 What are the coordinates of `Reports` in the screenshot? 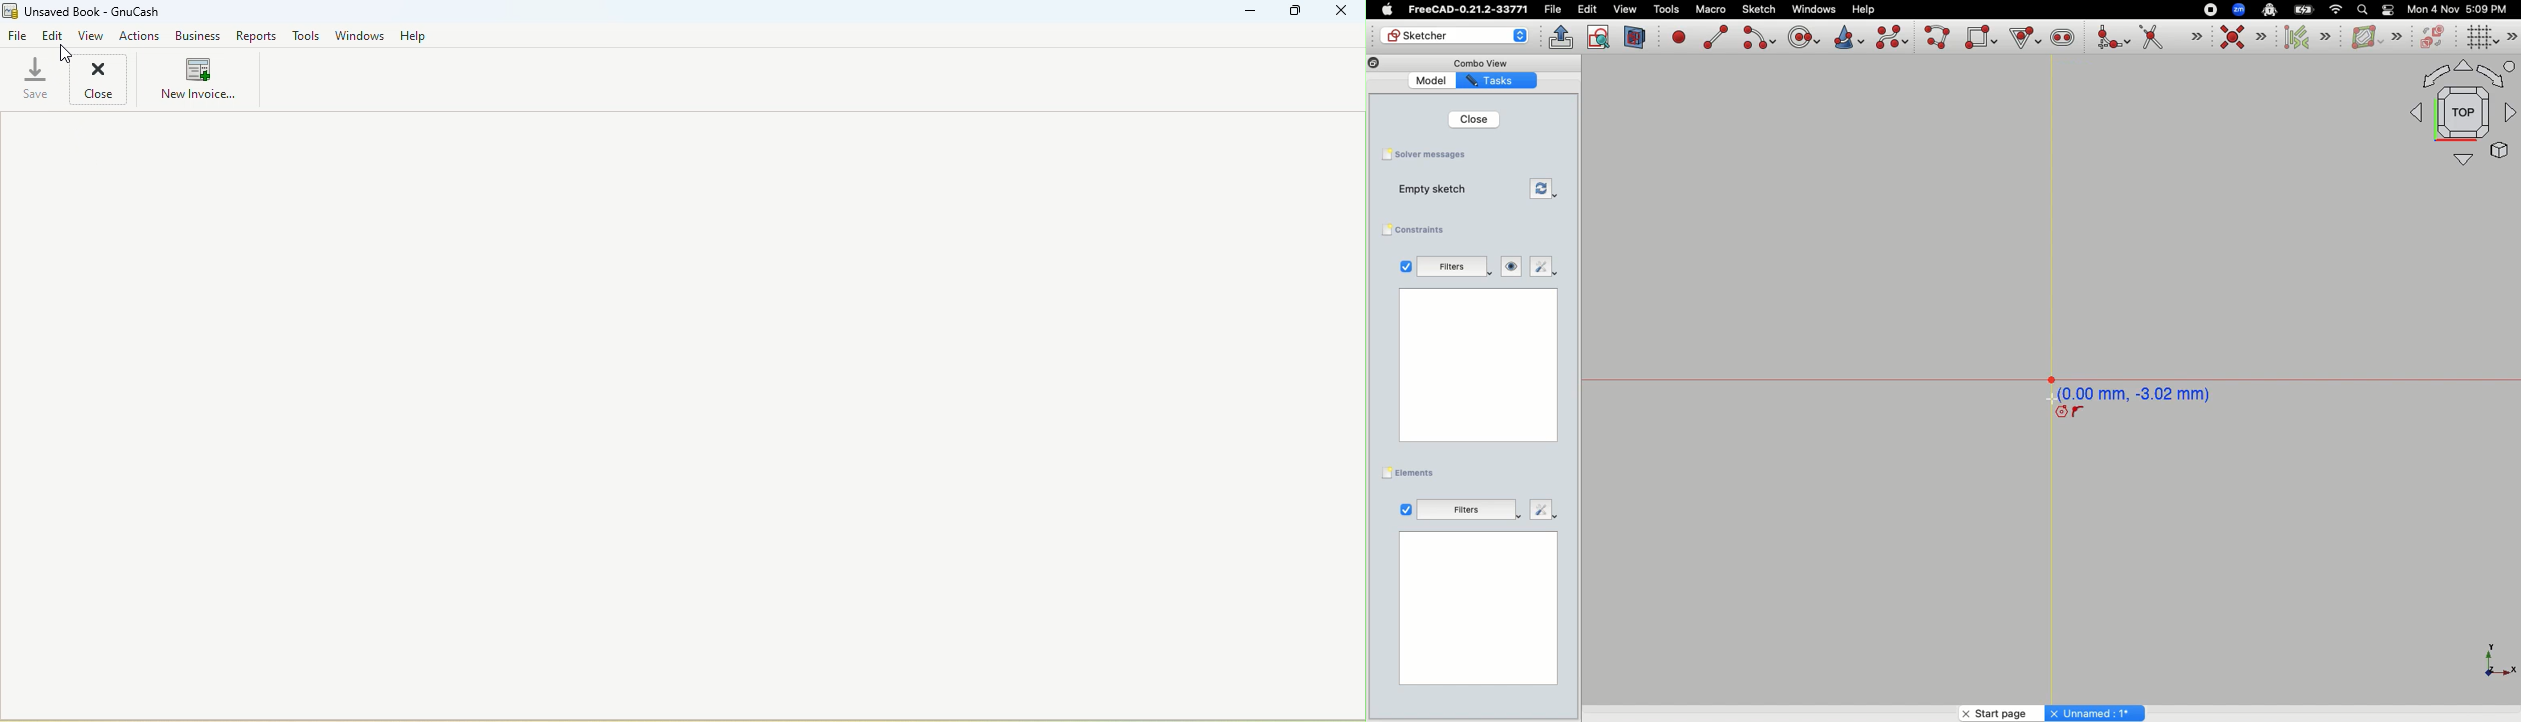 It's located at (255, 36).